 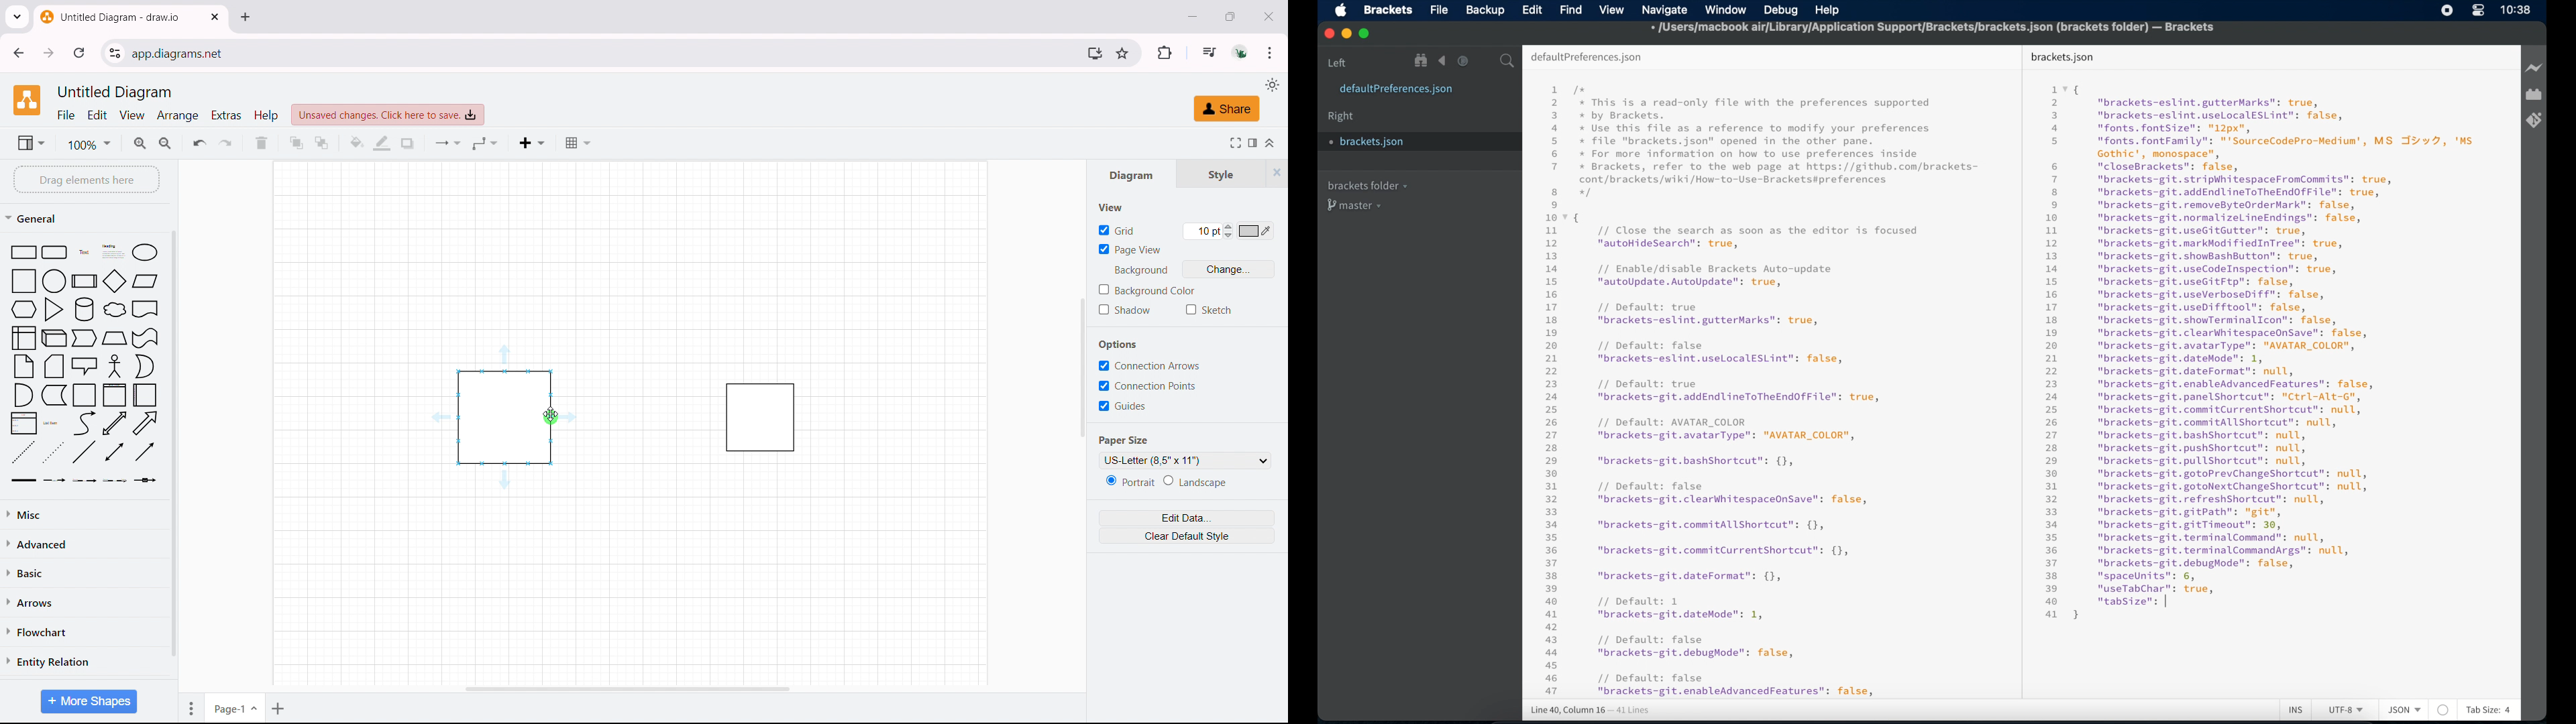 What do you see at coordinates (1193, 16) in the screenshot?
I see `minimize` at bounding box center [1193, 16].